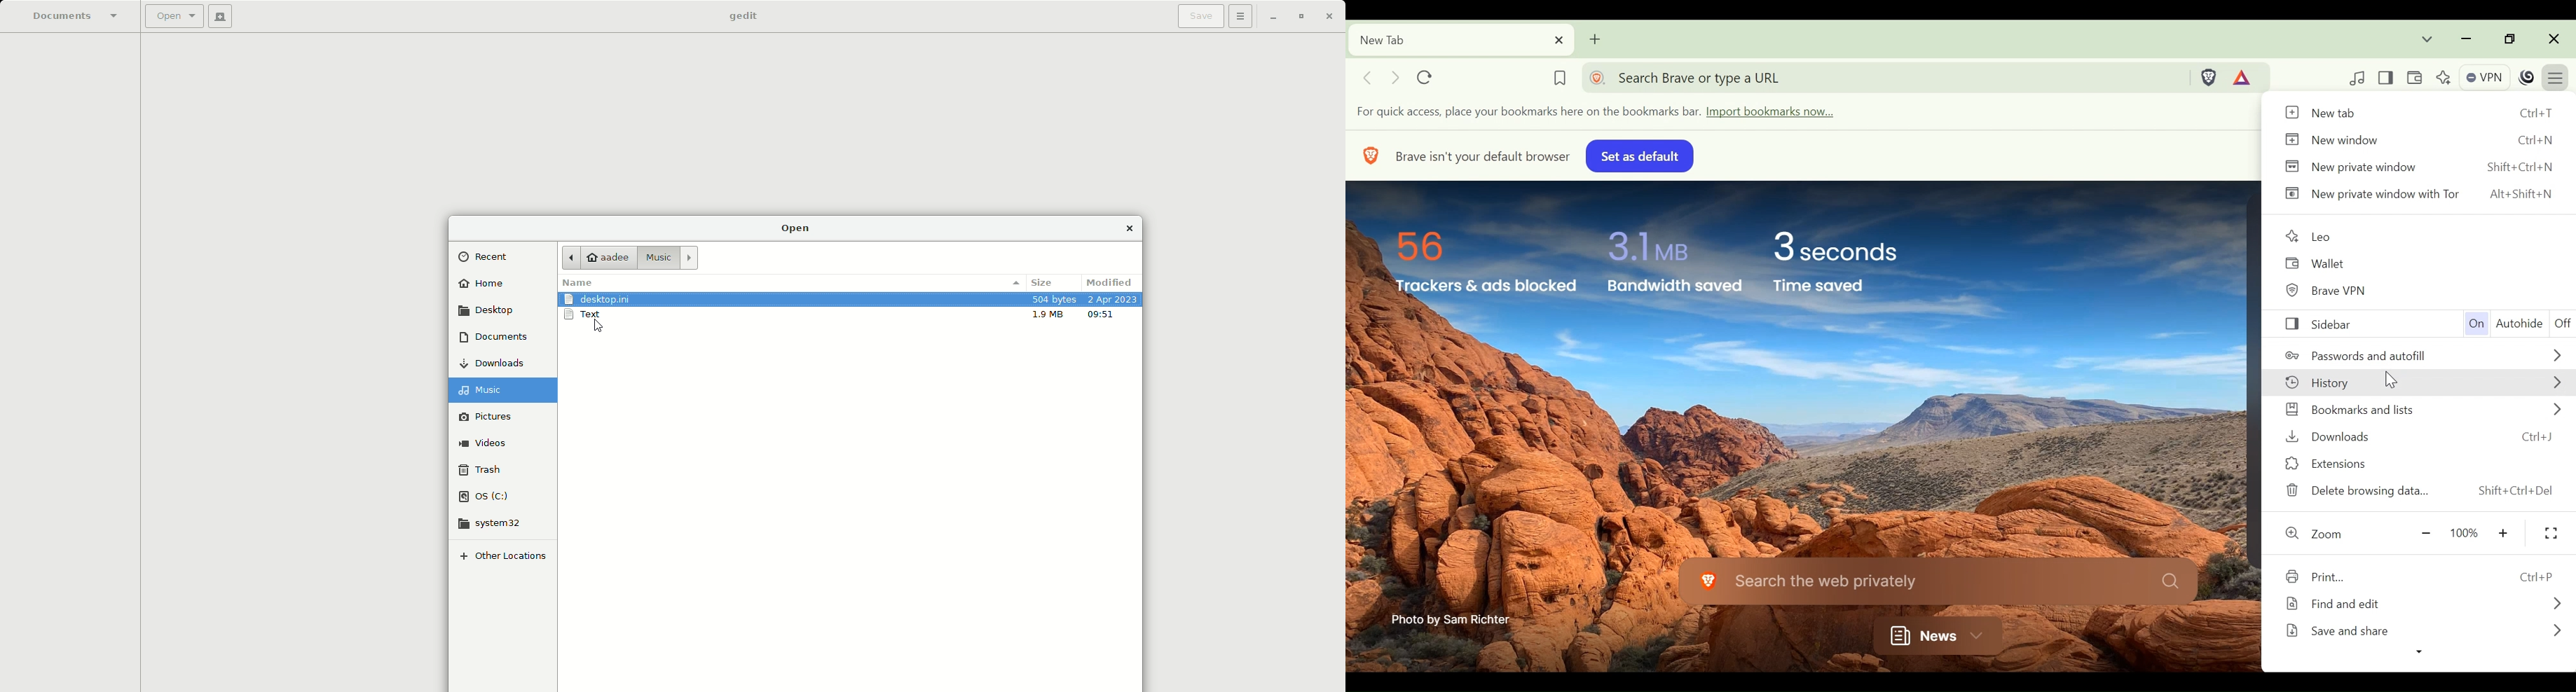 This screenshot has width=2576, height=700. I want to click on Profile, so click(2528, 77).